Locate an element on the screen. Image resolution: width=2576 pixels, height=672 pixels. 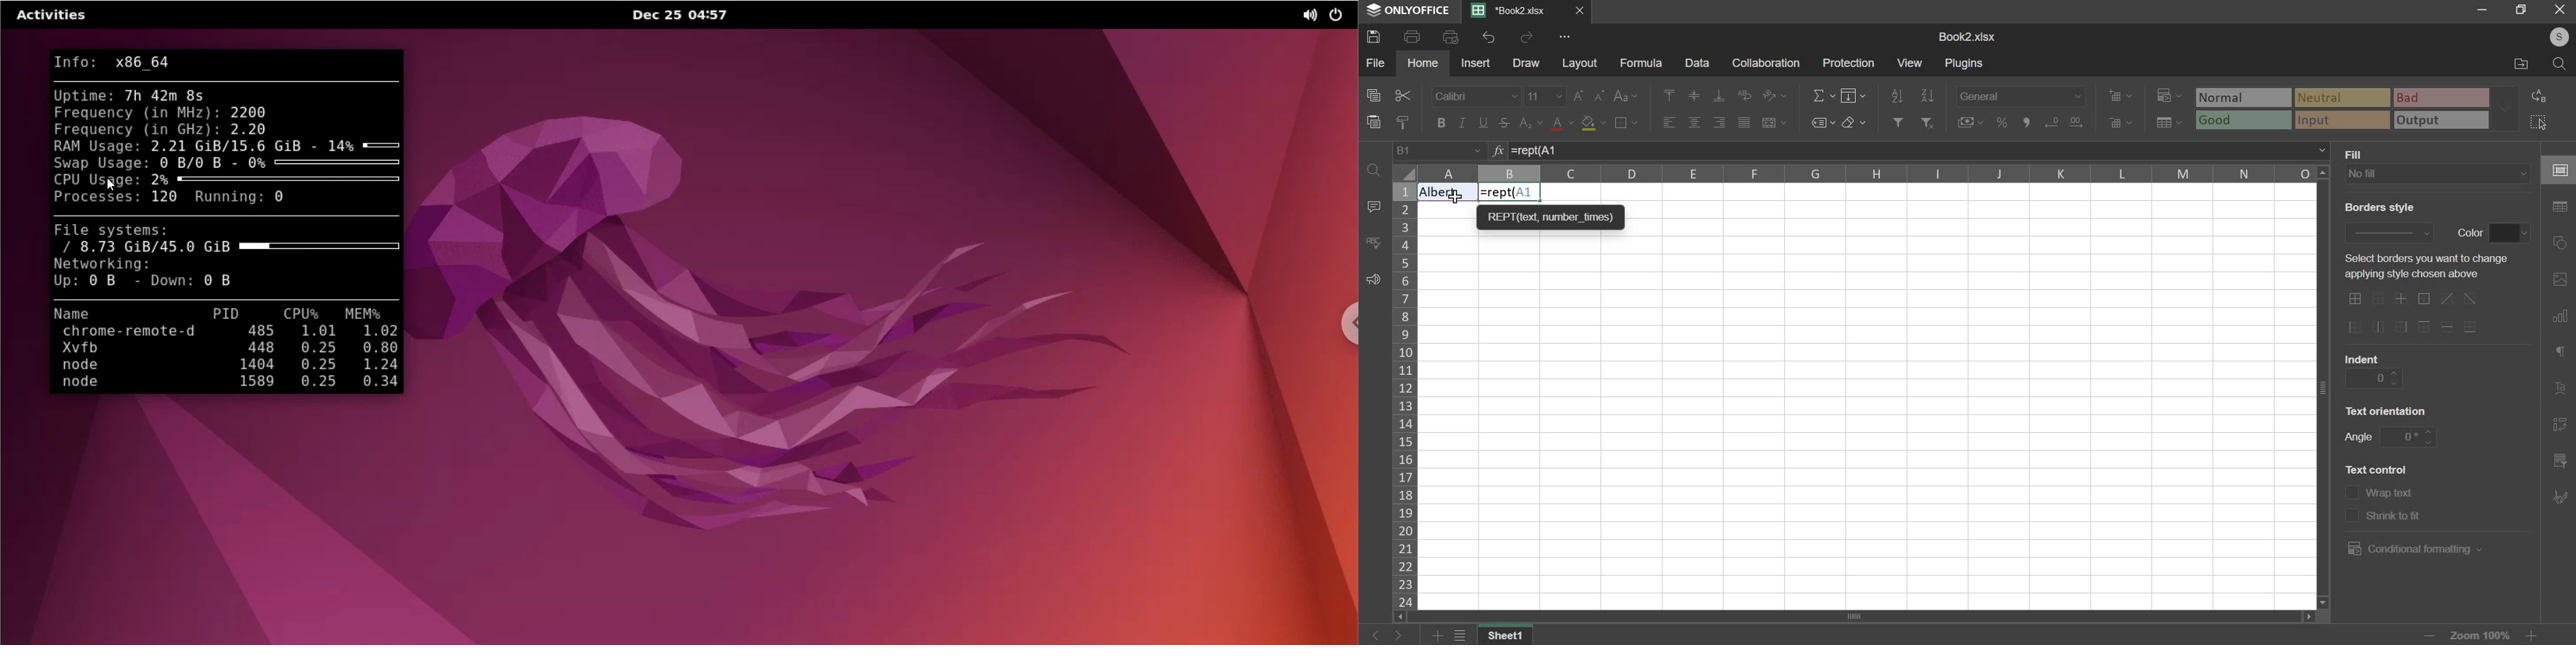
color is located at coordinates (2512, 233).